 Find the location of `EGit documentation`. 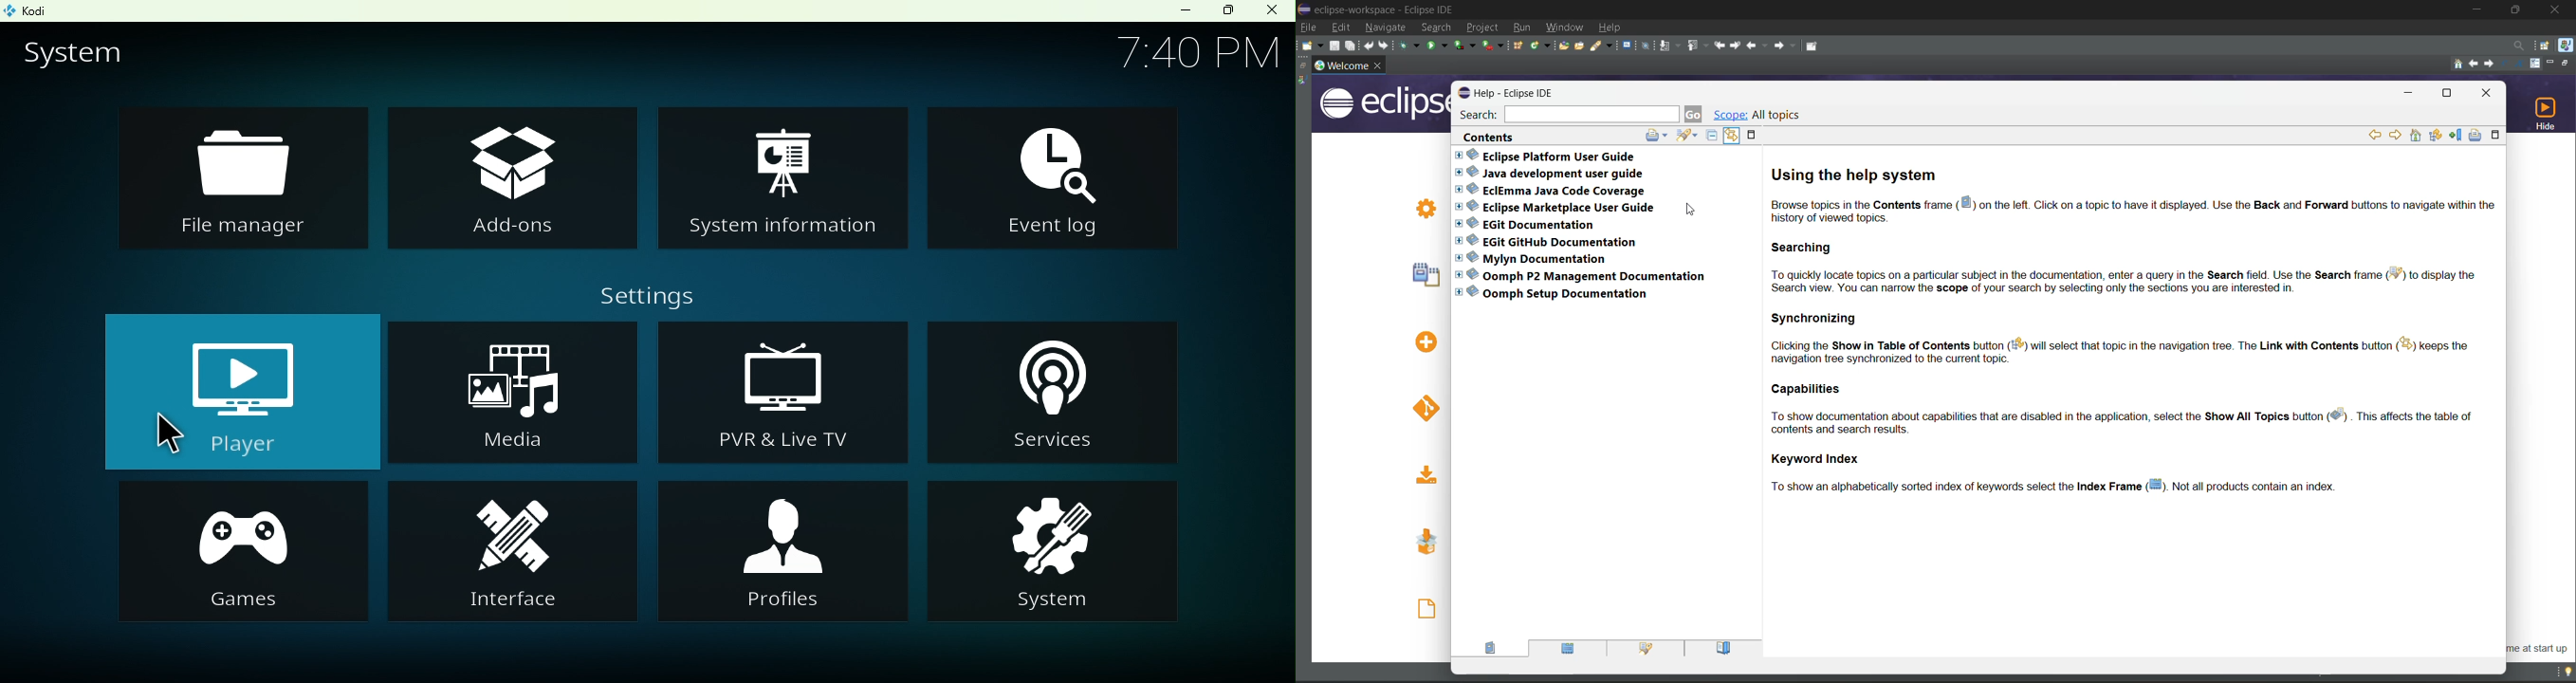

EGit documentation is located at coordinates (1526, 225).